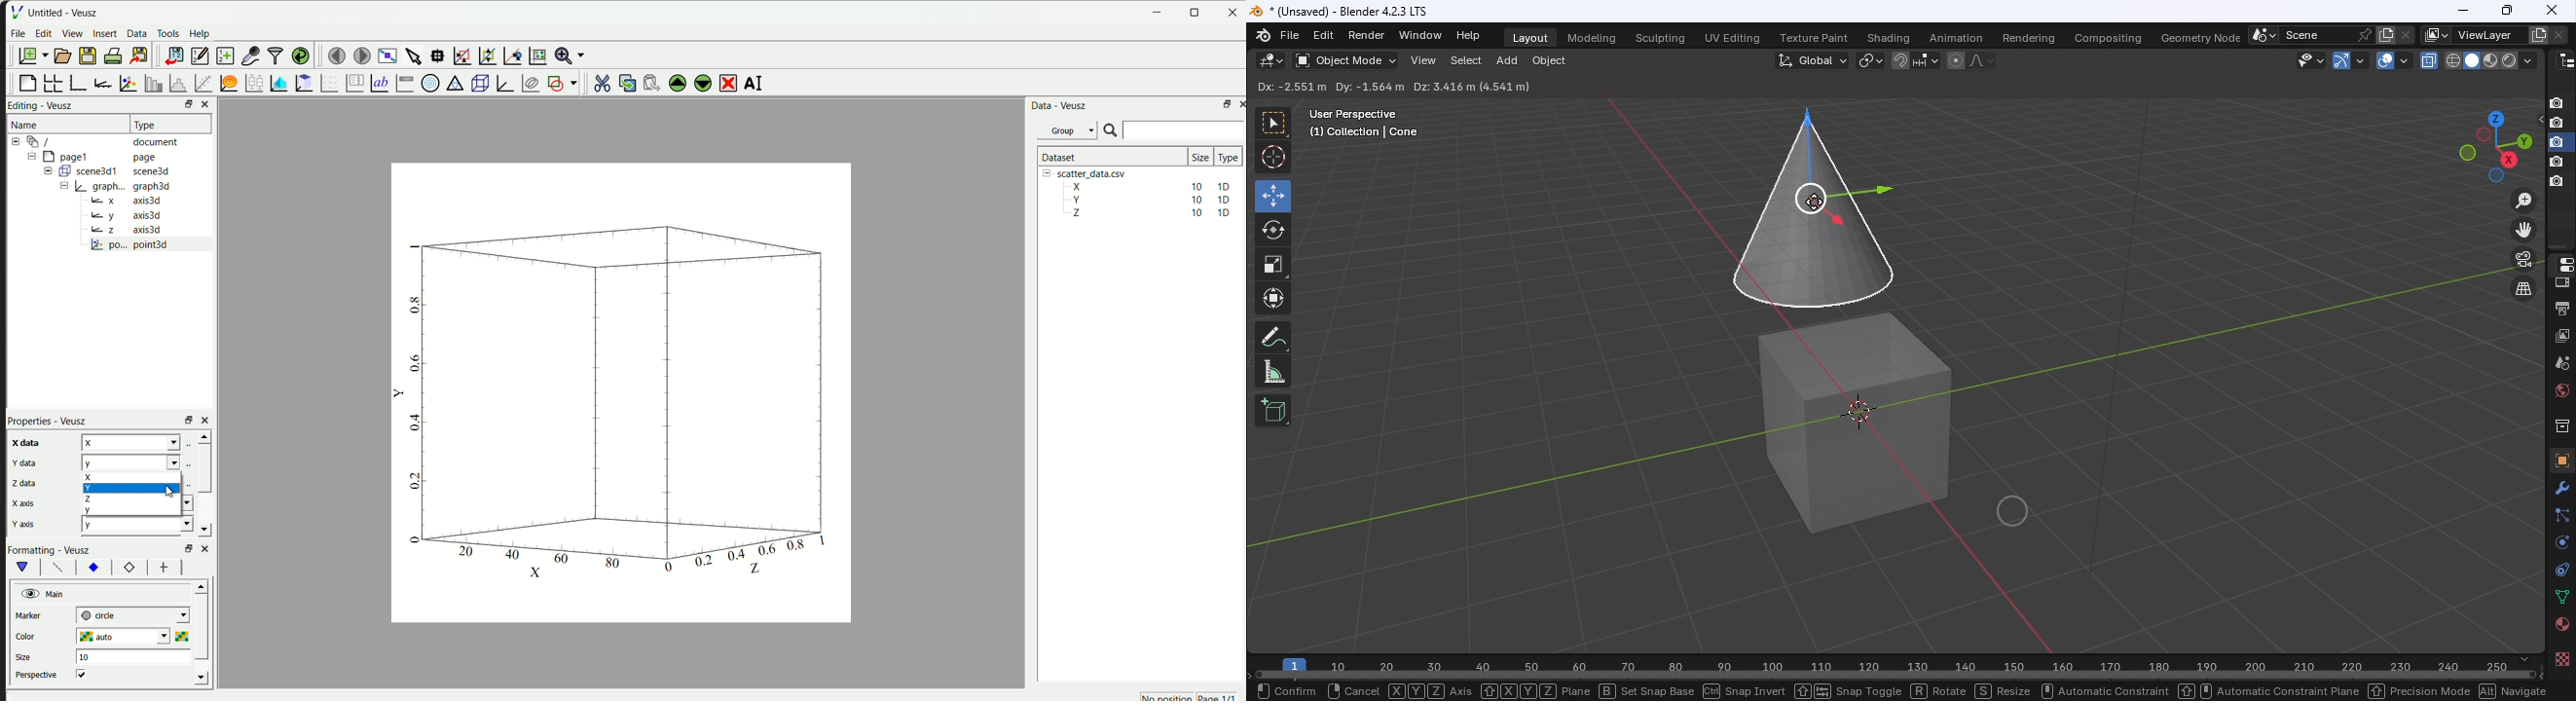 Image resolution: width=2576 pixels, height=728 pixels. Describe the element at coordinates (30, 55) in the screenshot. I see `new document` at that location.